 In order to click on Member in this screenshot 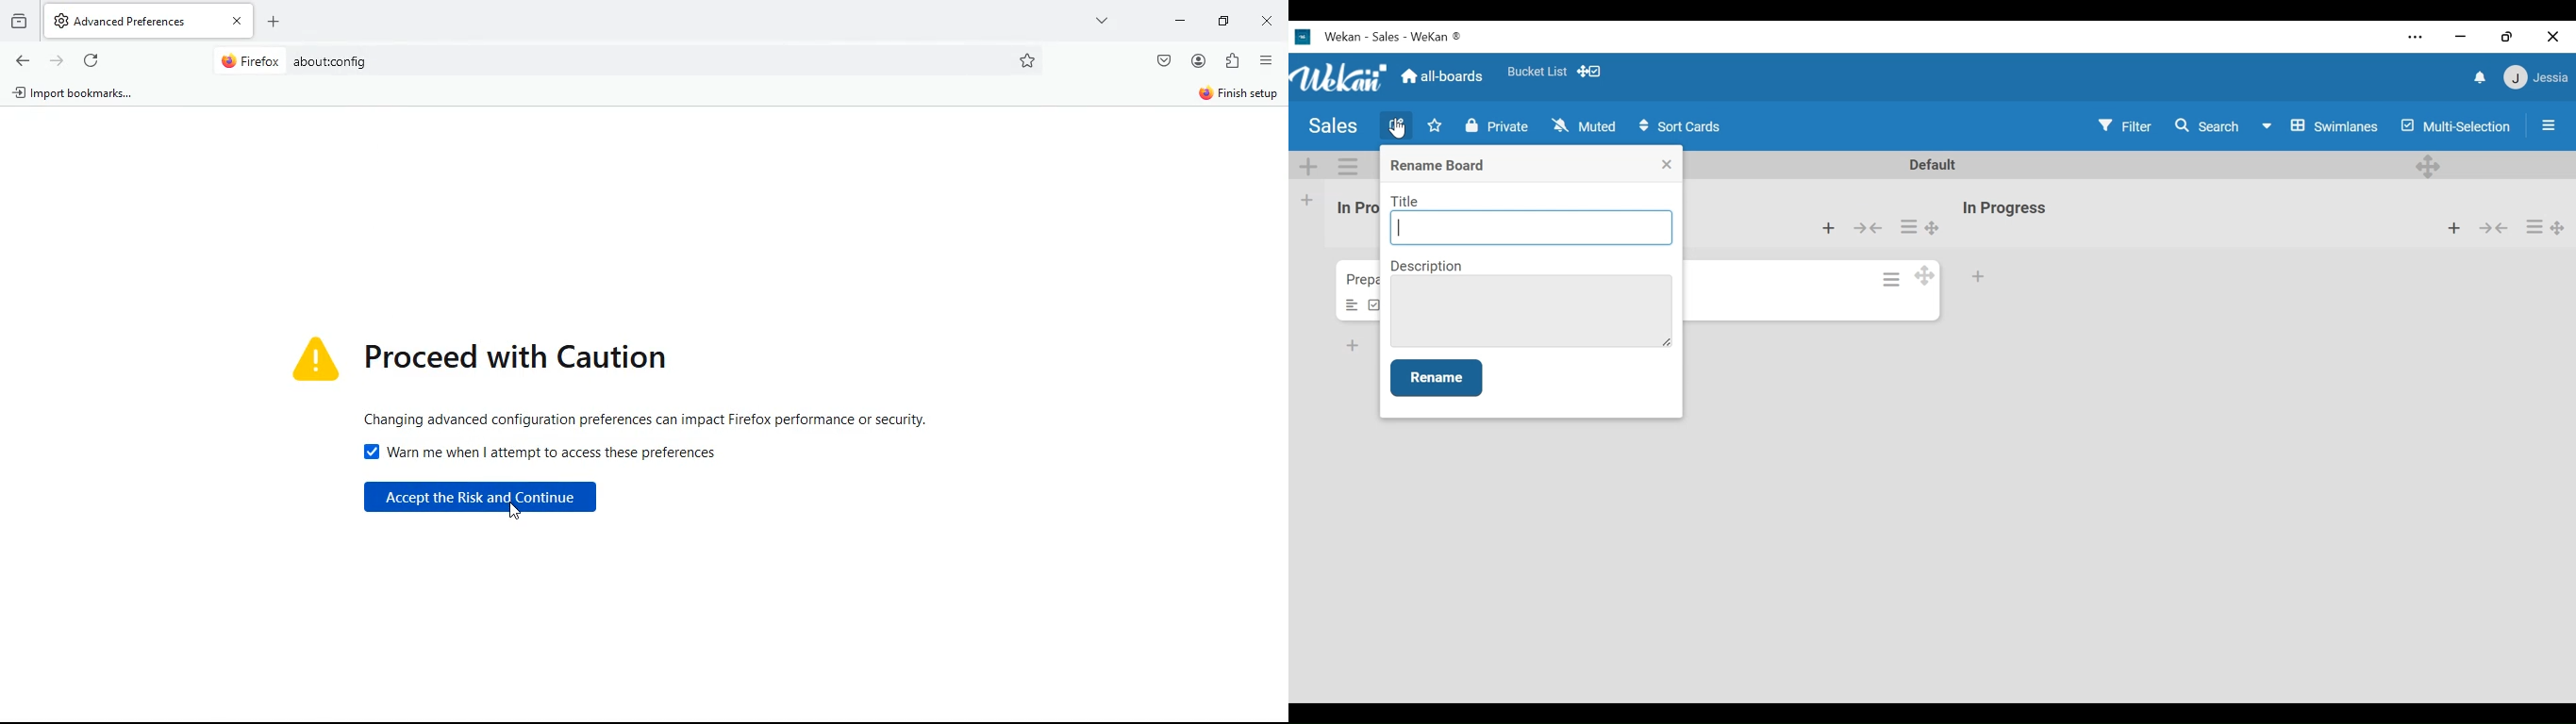, I will do `click(2537, 77)`.